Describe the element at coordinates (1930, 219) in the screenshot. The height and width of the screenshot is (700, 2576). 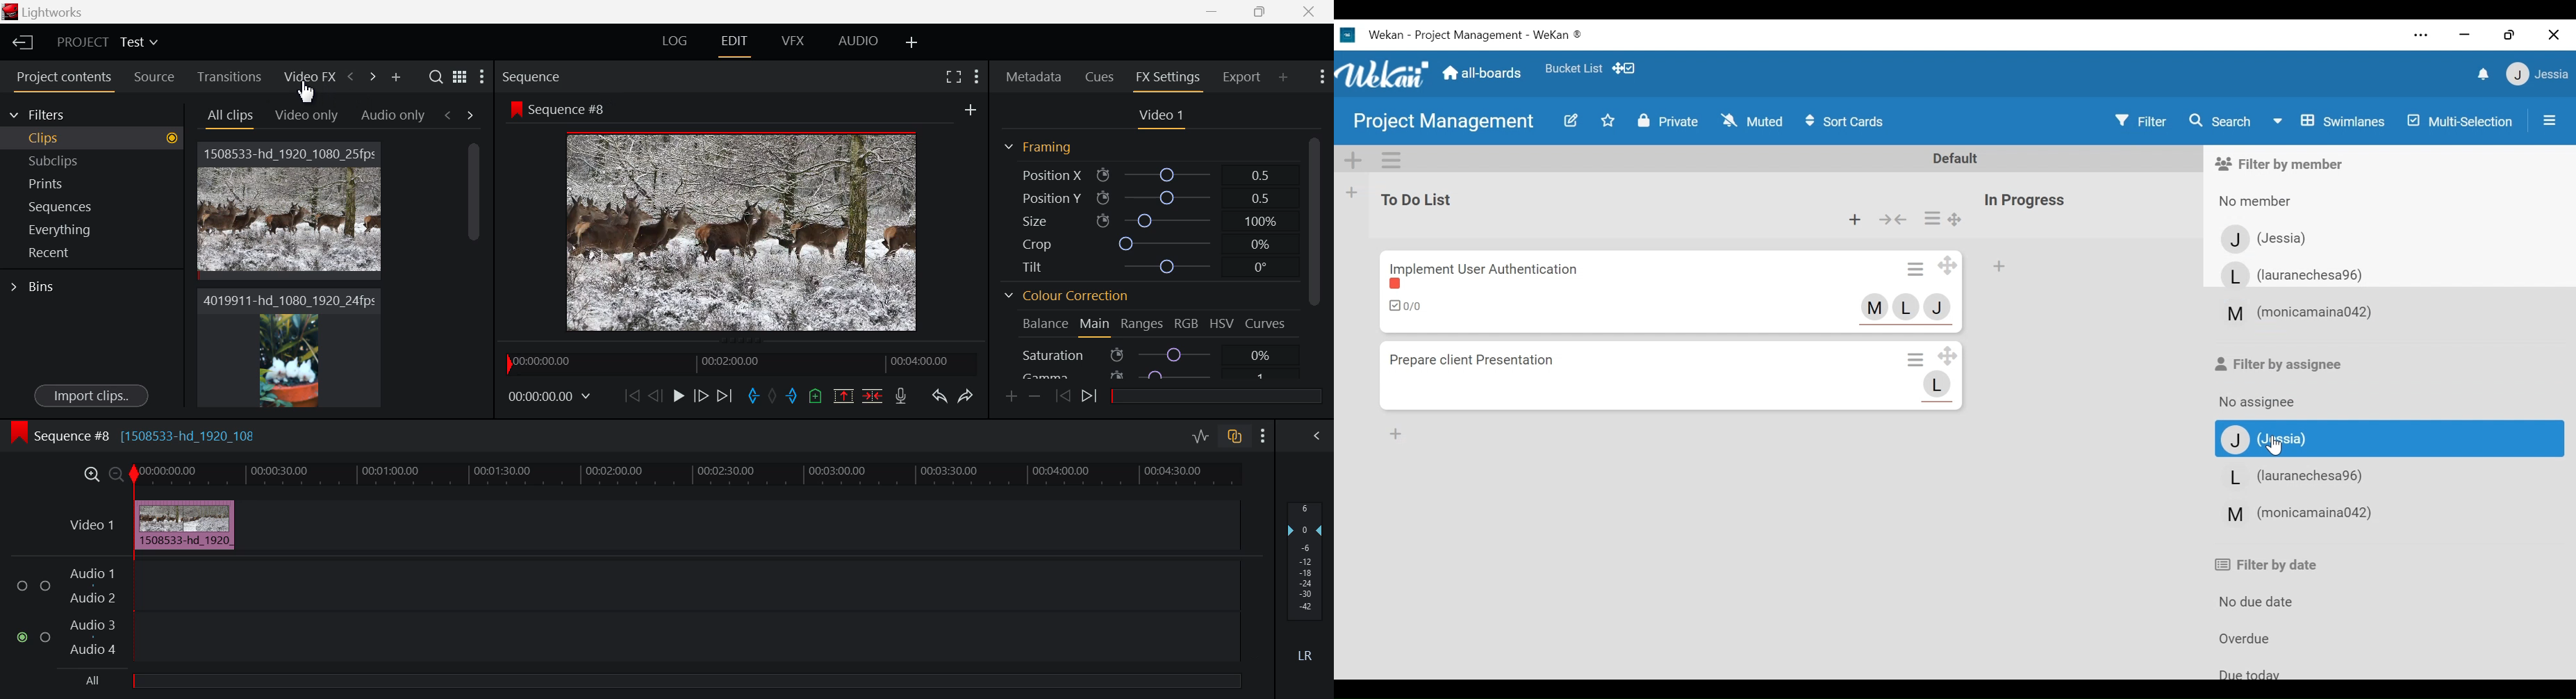
I see `list actions` at that location.